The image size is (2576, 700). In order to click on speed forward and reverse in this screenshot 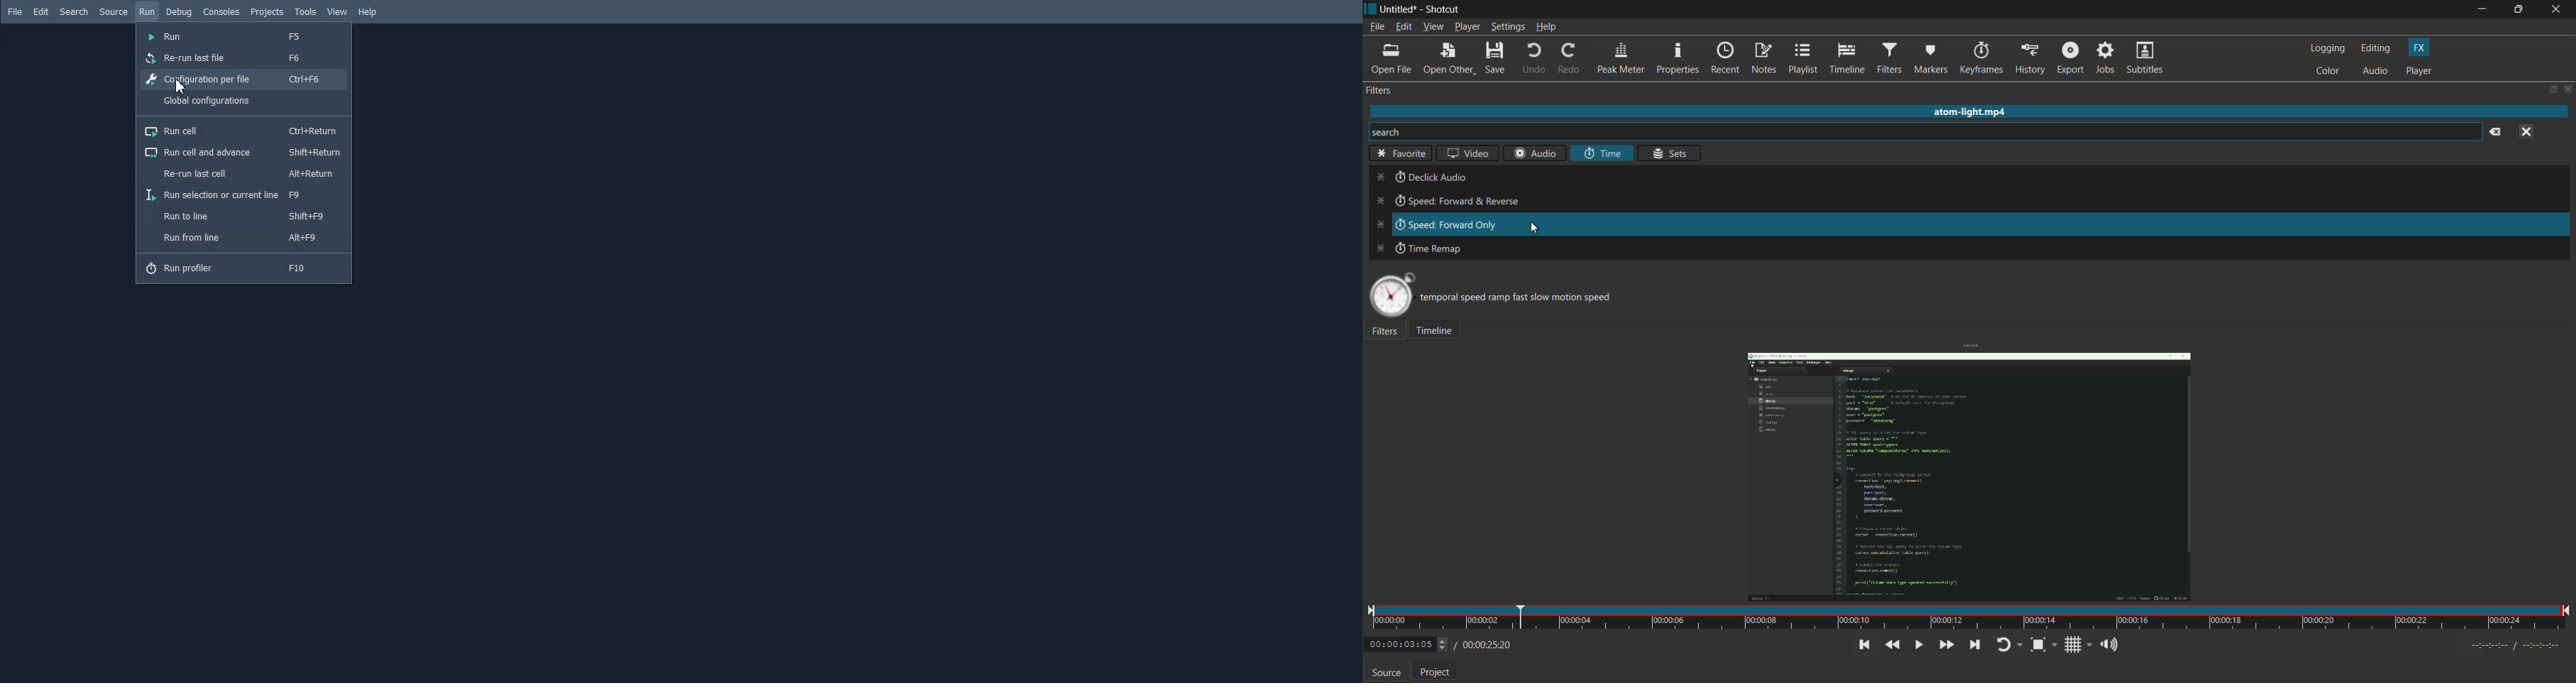, I will do `click(1443, 202)`.